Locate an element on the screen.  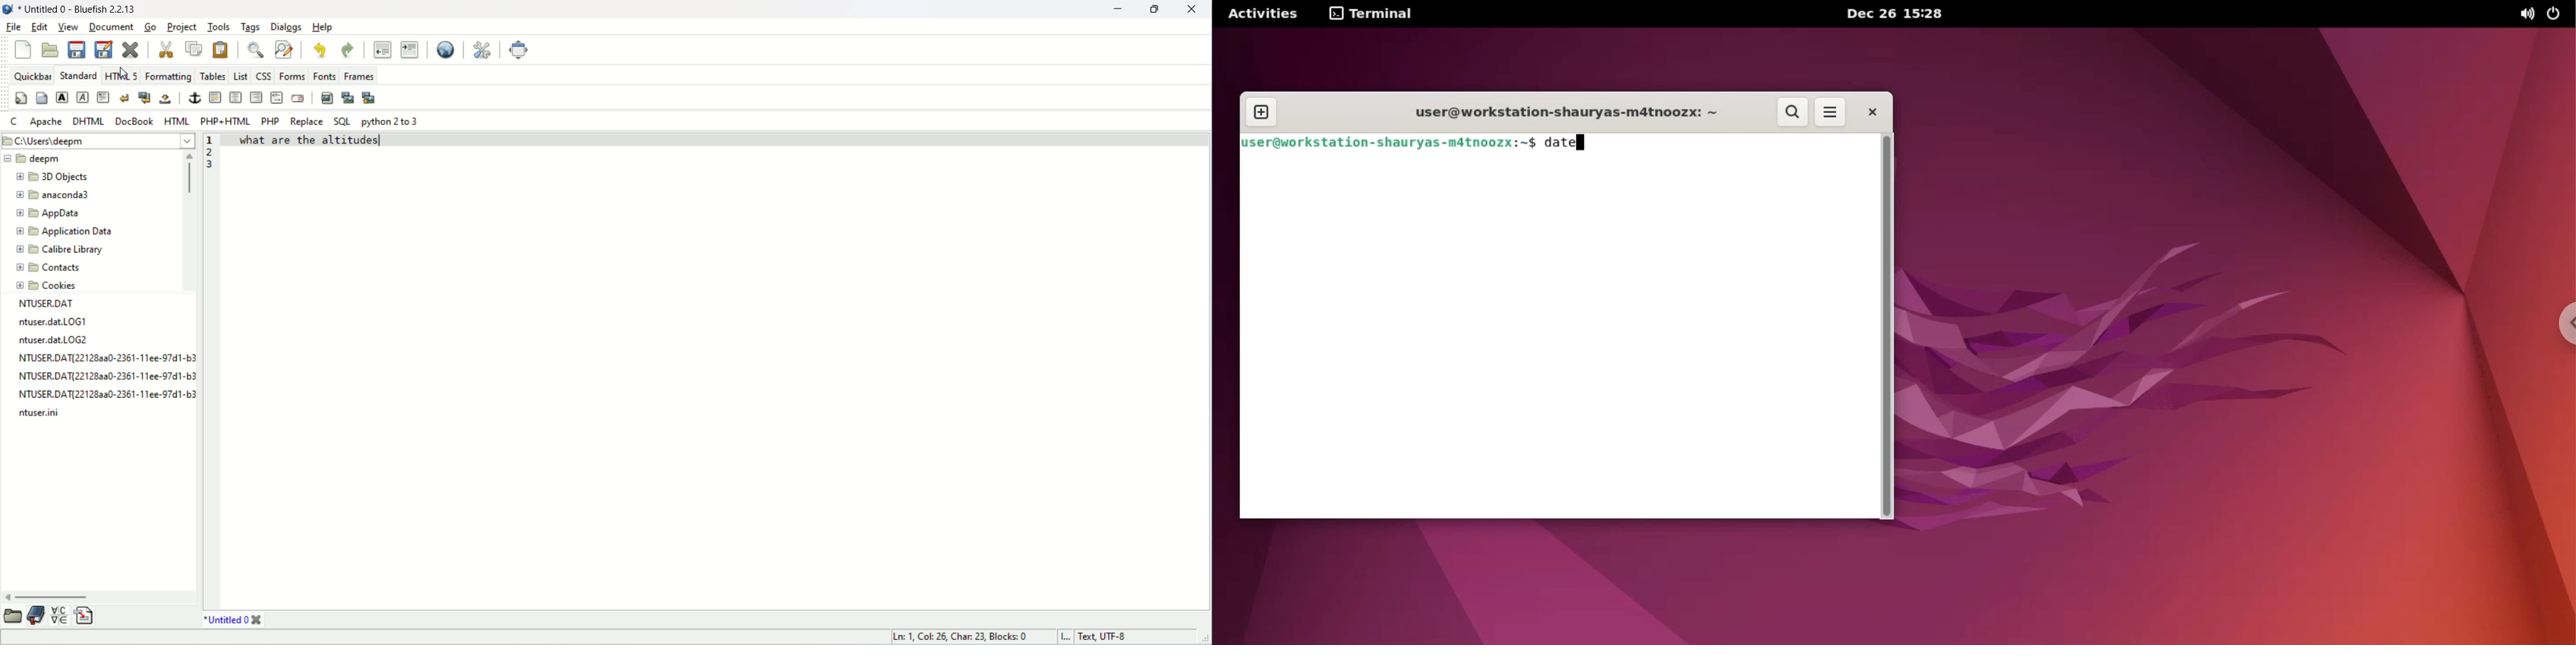
chrome options is located at coordinates (2560, 323).